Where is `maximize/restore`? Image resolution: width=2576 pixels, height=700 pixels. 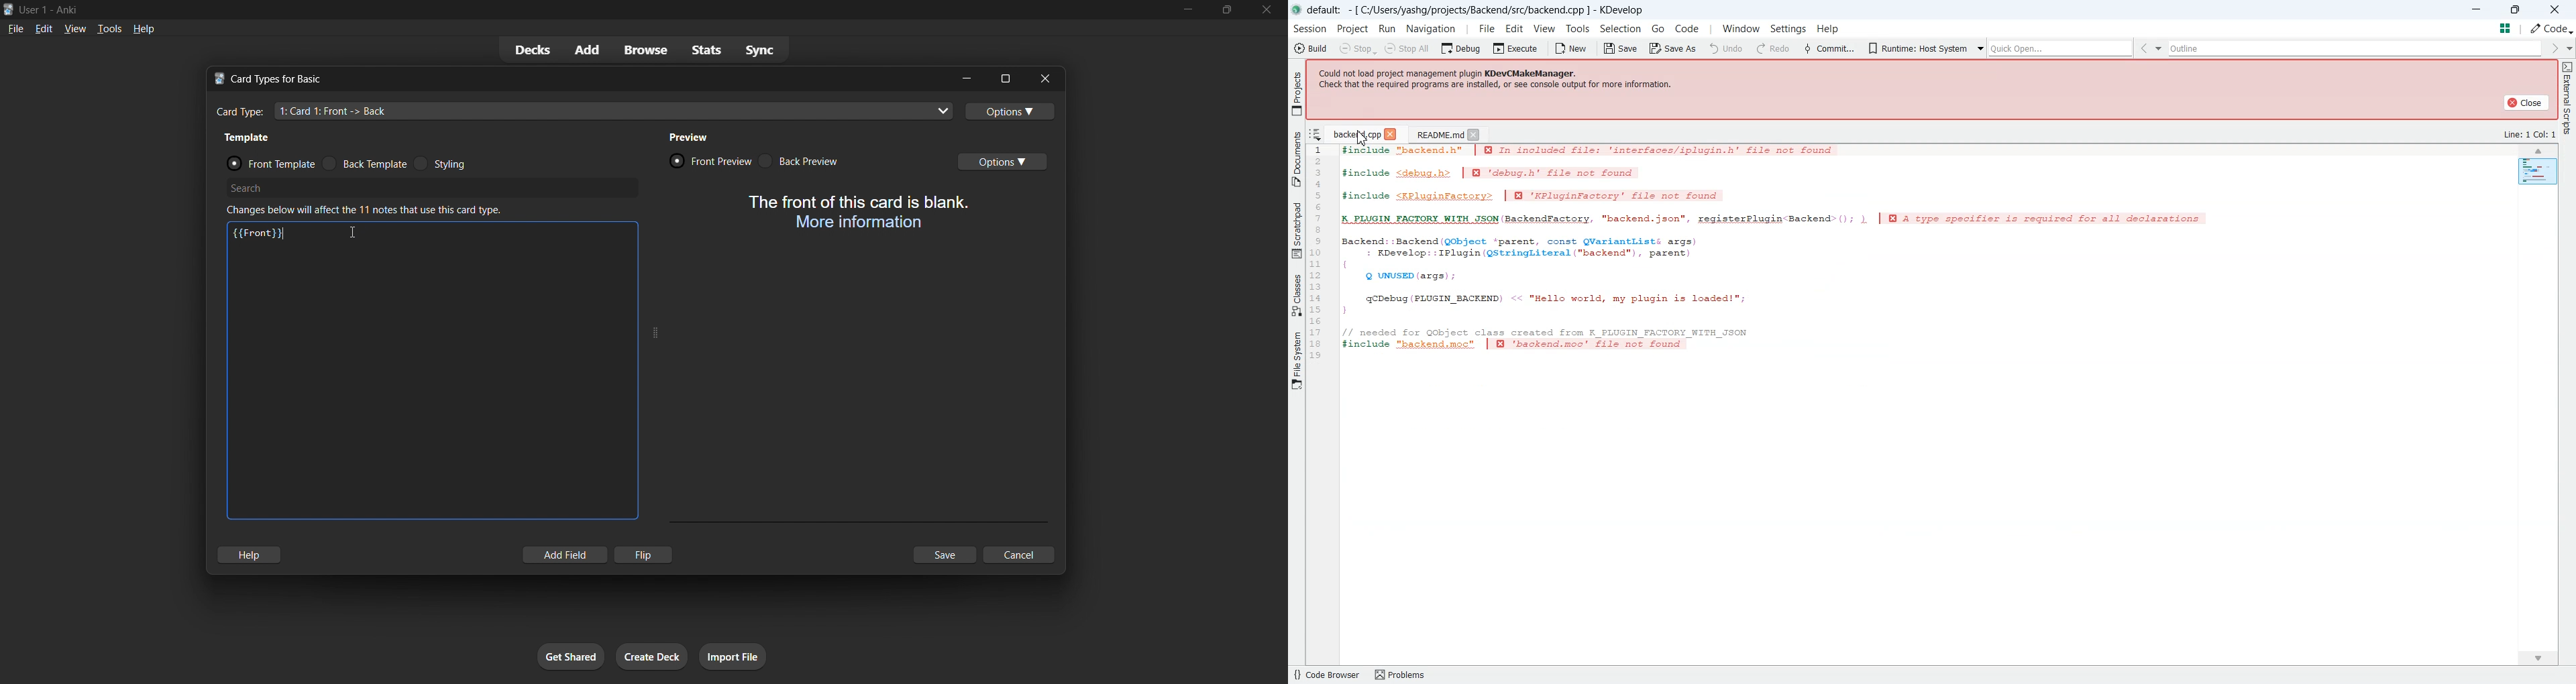
maximize/restore is located at coordinates (1225, 9).